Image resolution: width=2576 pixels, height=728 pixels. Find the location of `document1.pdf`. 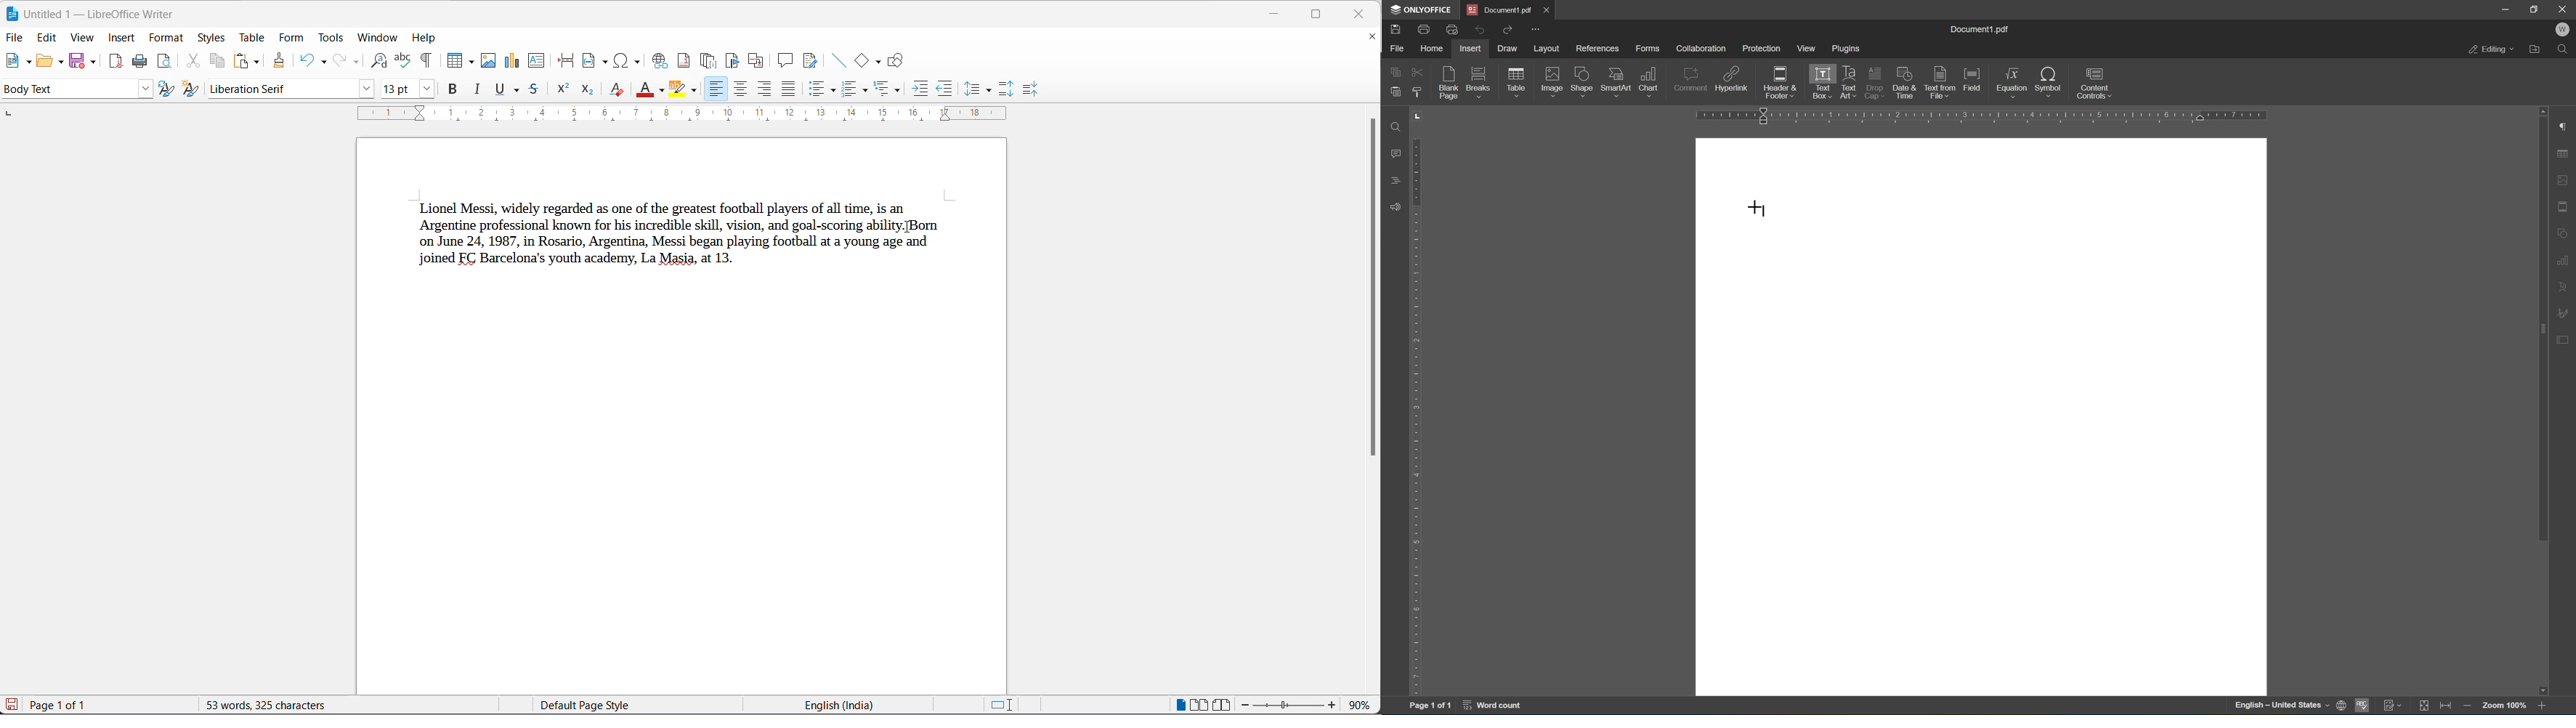

document1.pdf is located at coordinates (1979, 29).